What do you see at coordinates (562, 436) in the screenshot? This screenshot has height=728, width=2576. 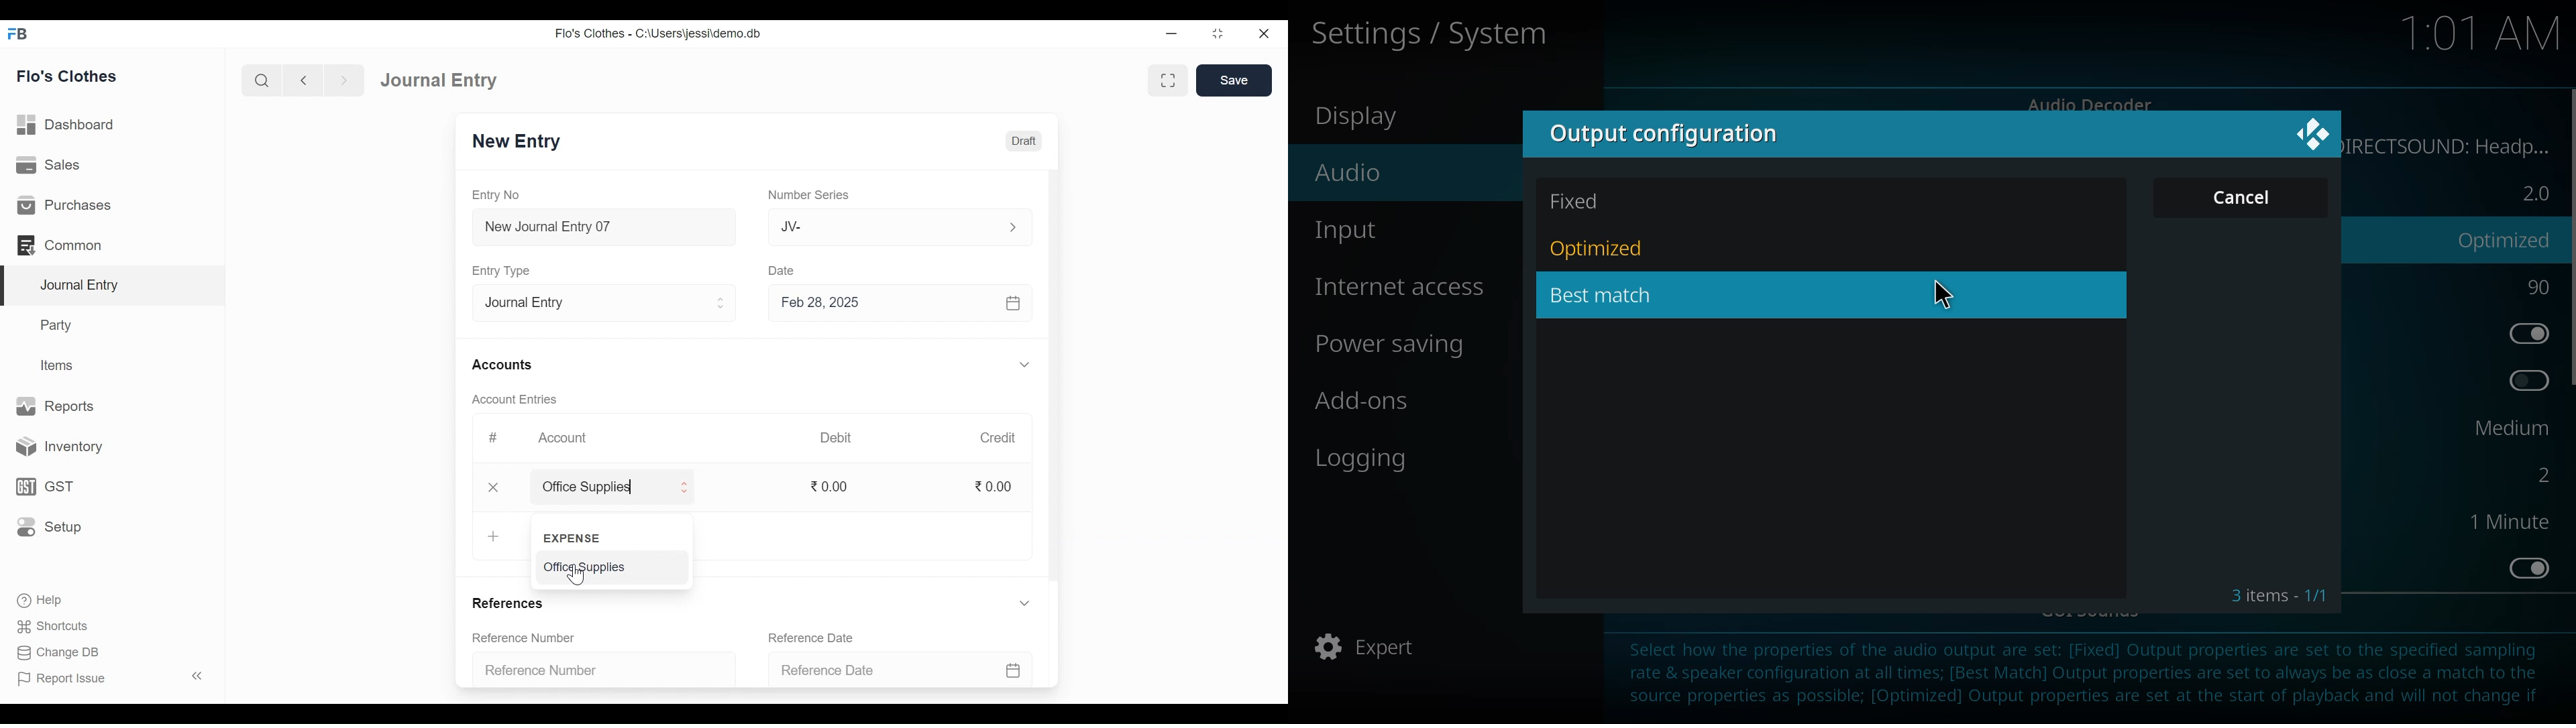 I see `Account` at bounding box center [562, 436].